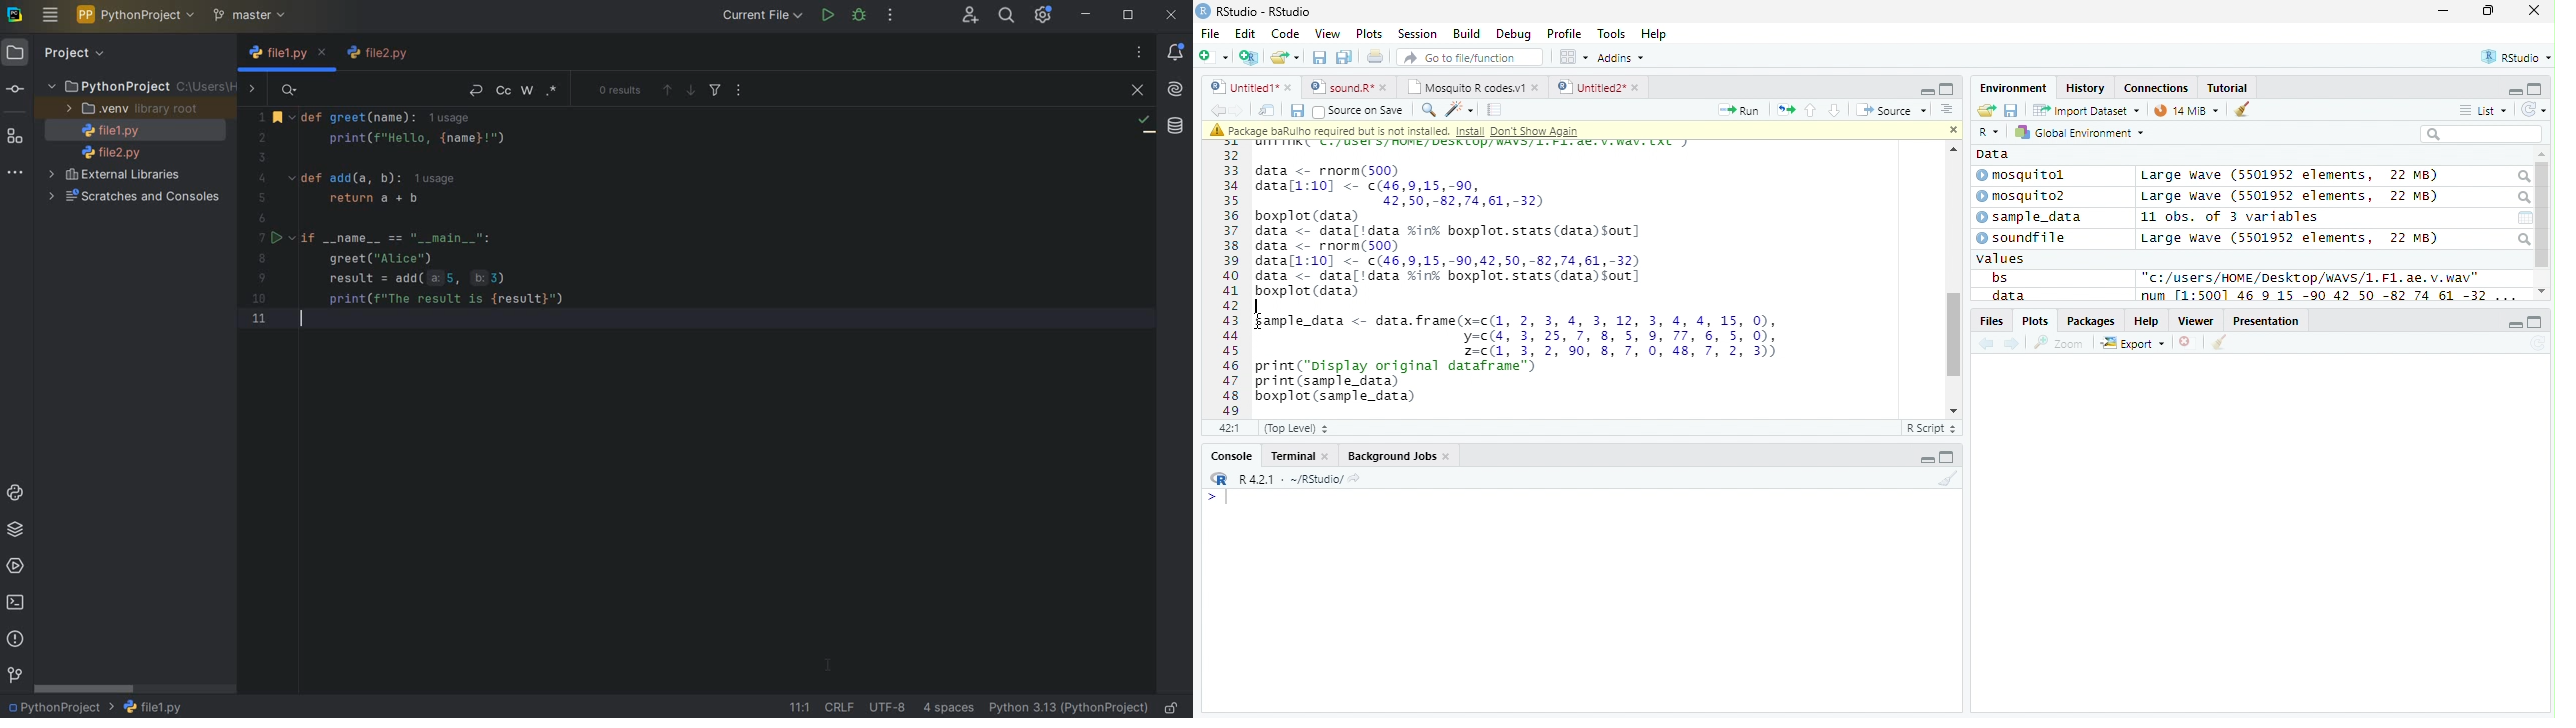  Describe the element at coordinates (1785, 110) in the screenshot. I see `Re-run the previous code` at that location.